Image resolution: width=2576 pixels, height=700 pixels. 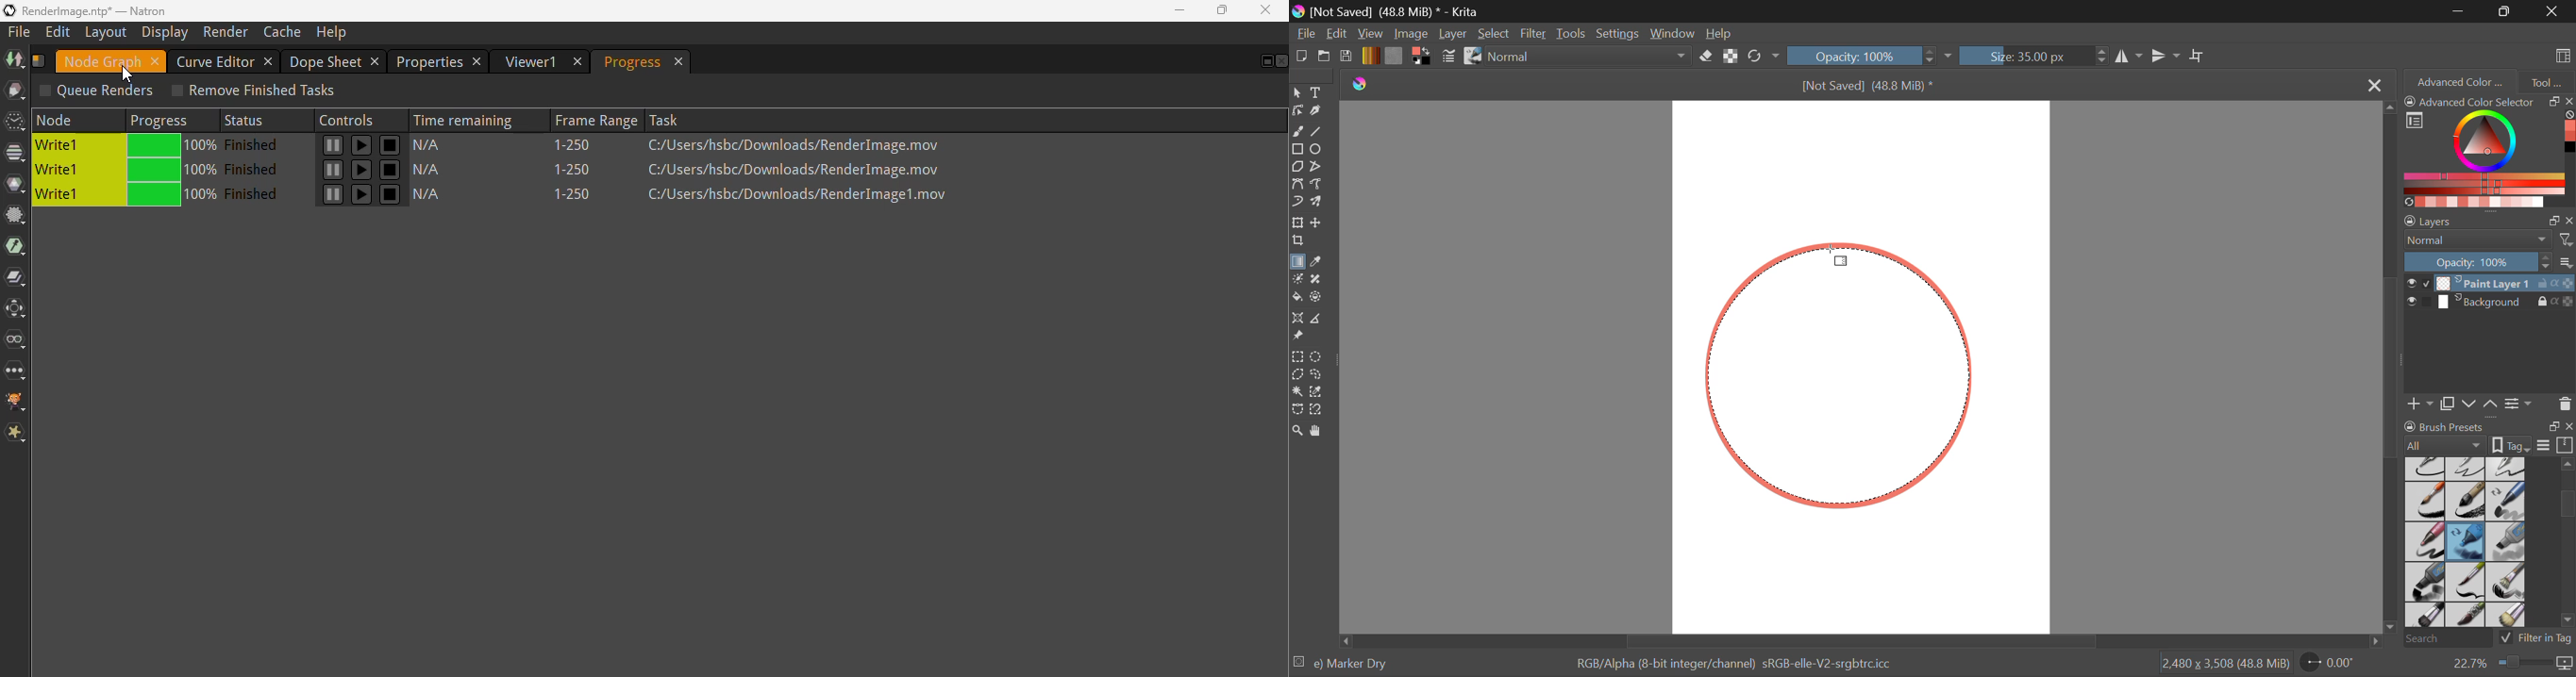 I want to click on Select, so click(x=1297, y=93).